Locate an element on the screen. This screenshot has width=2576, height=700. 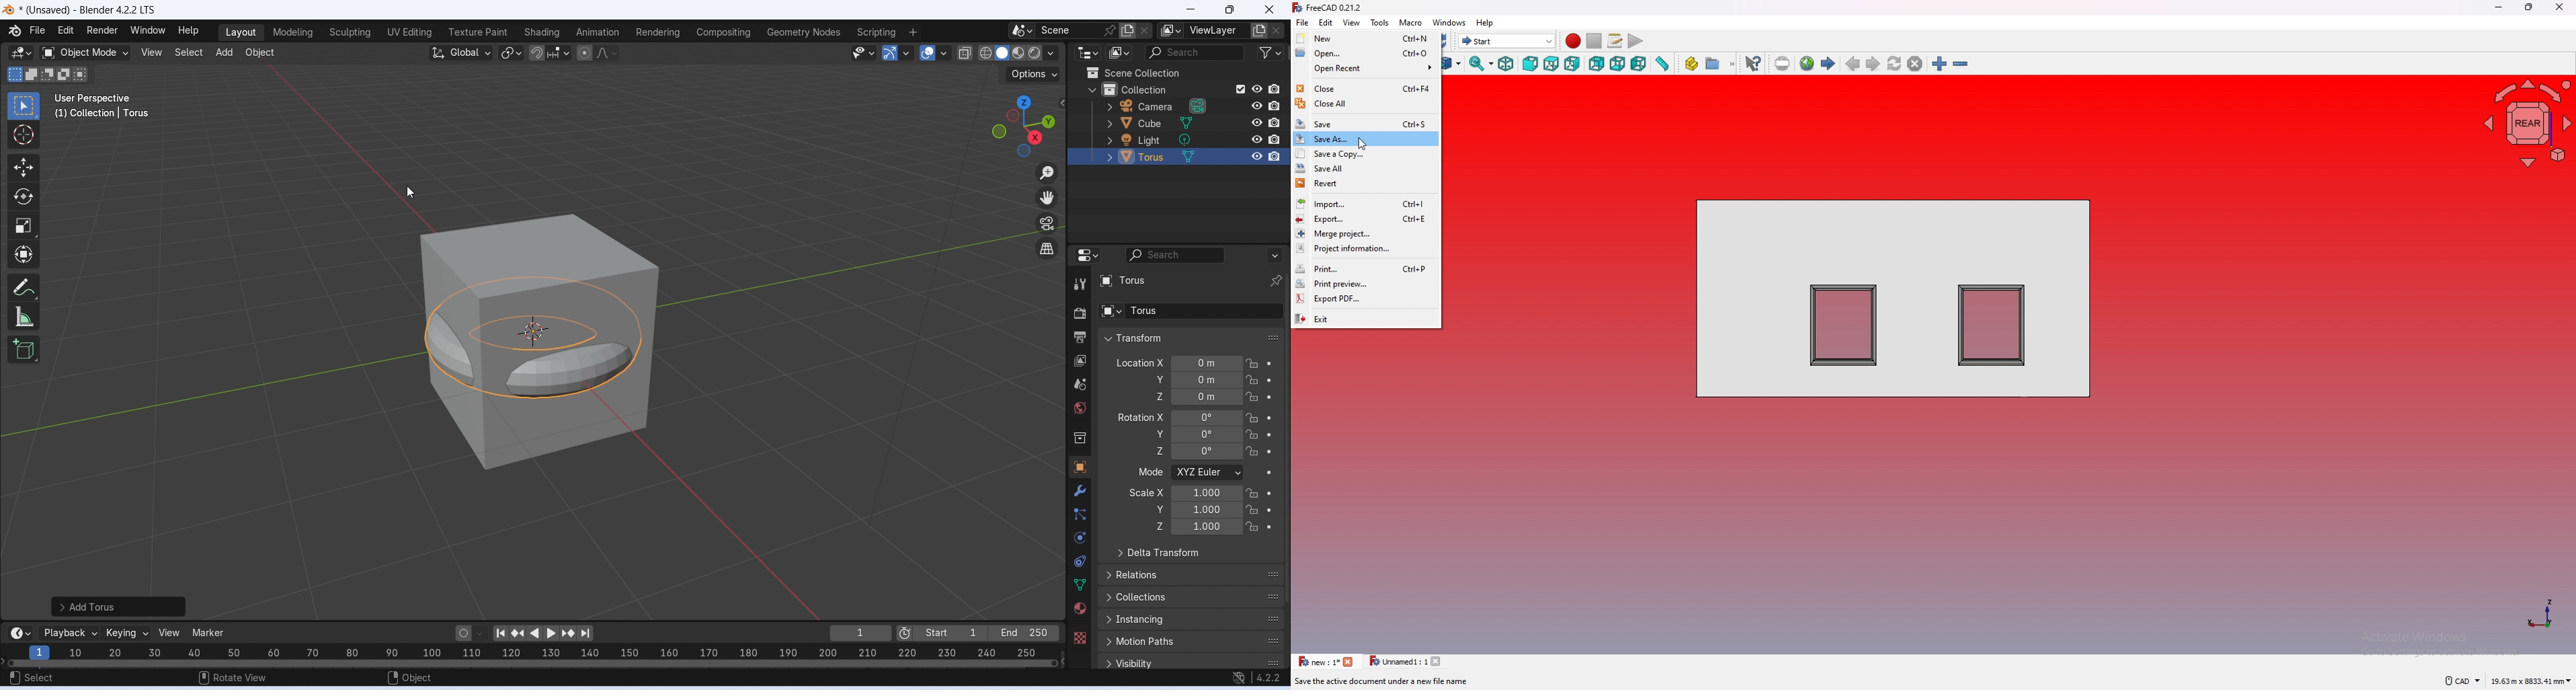
ViewLayer is located at coordinates (1215, 31).